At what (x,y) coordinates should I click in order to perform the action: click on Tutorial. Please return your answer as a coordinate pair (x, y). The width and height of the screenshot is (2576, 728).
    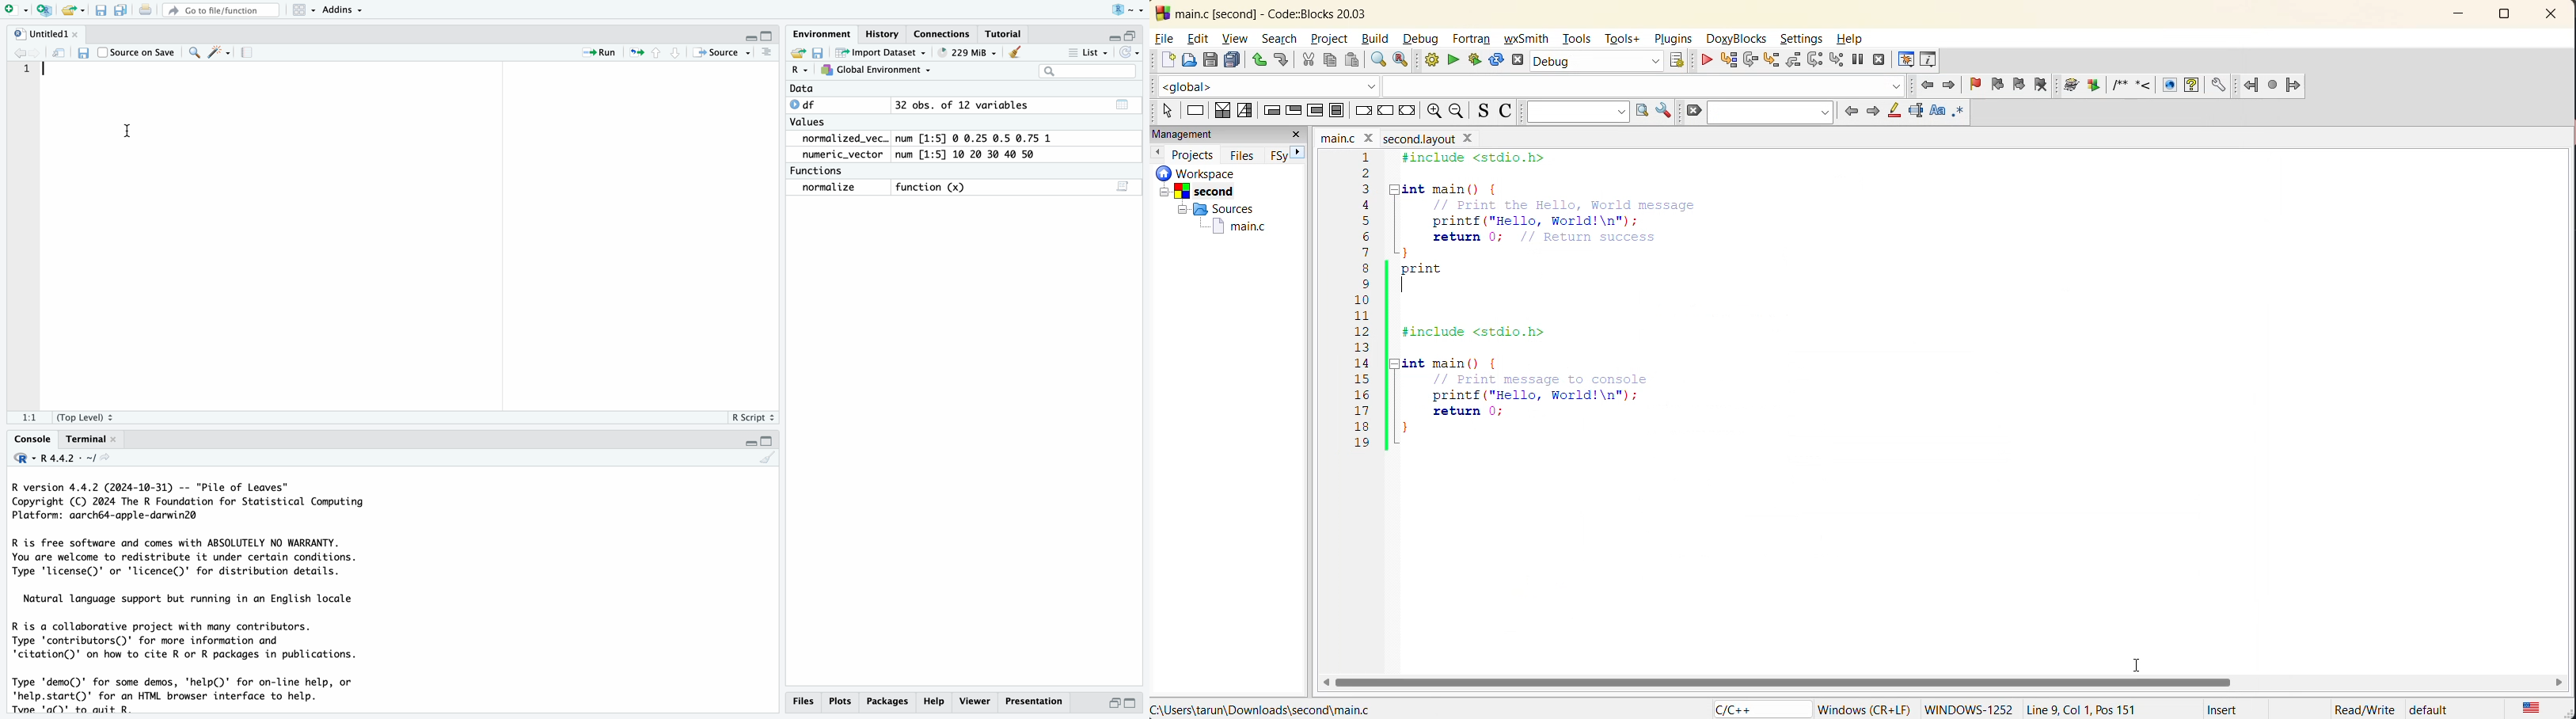
    Looking at the image, I should click on (1007, 35).